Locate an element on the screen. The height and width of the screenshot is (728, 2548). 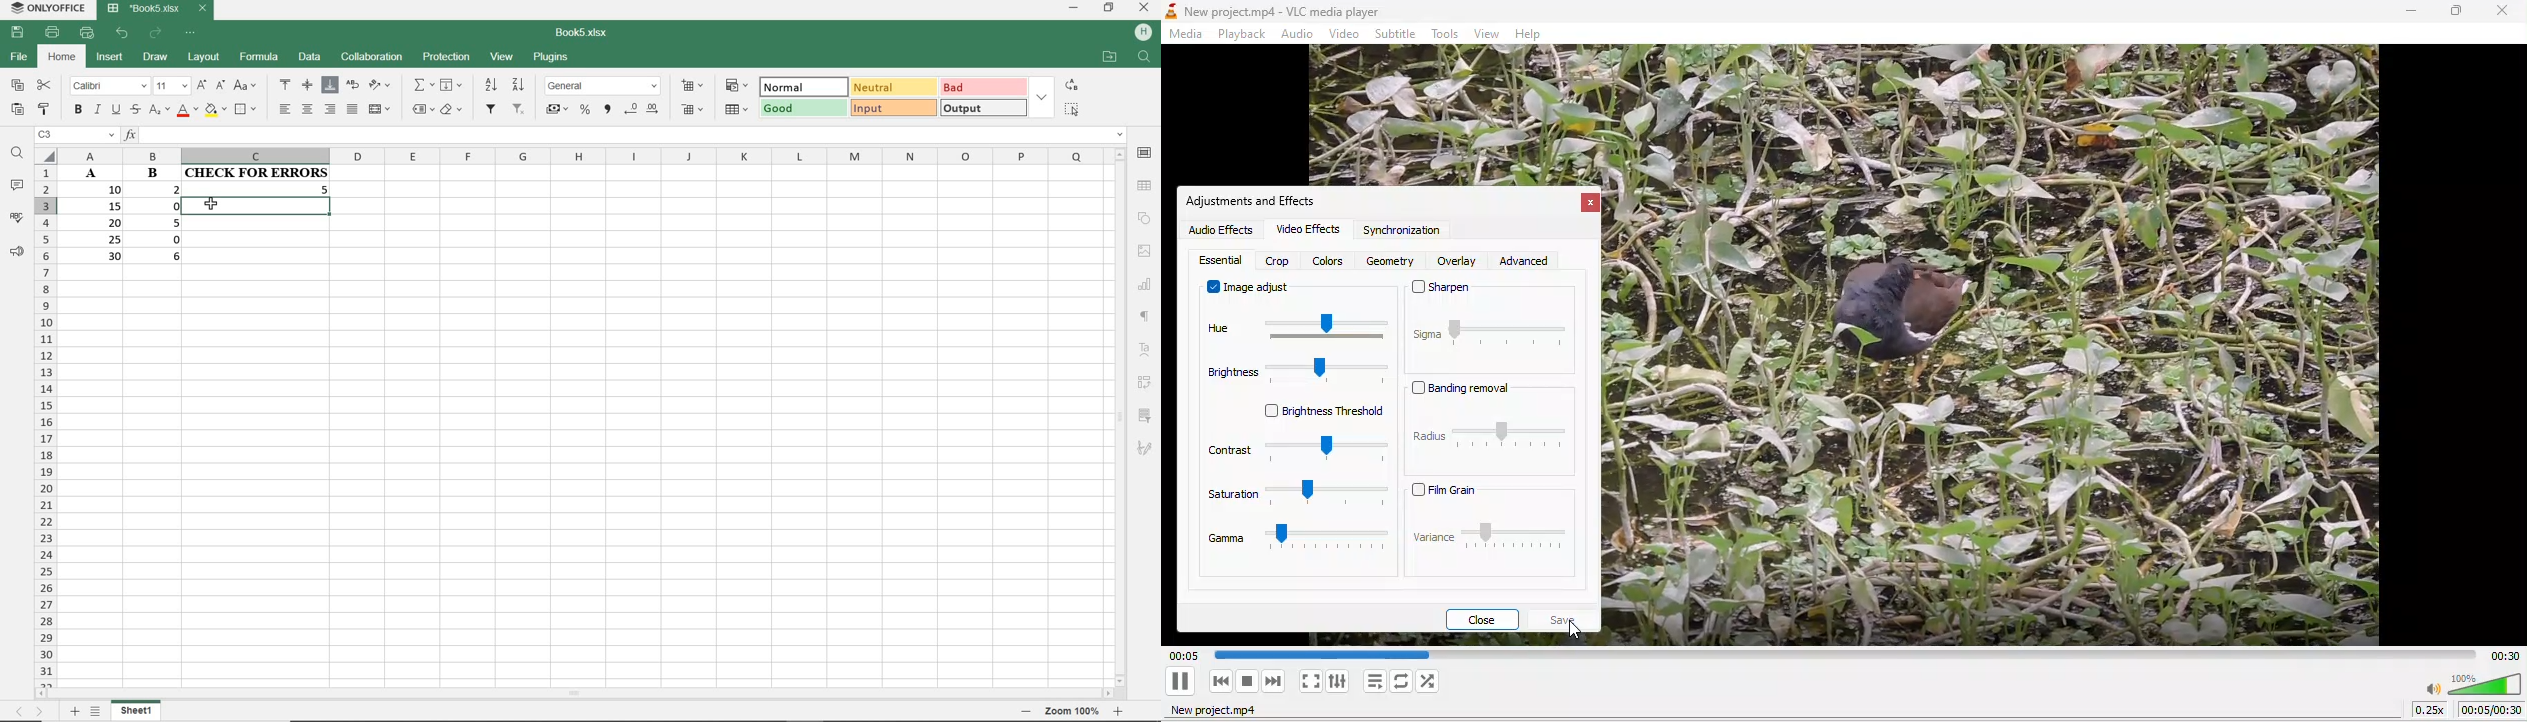
click to toggle between loop all is located at coordinates (1401, 685).